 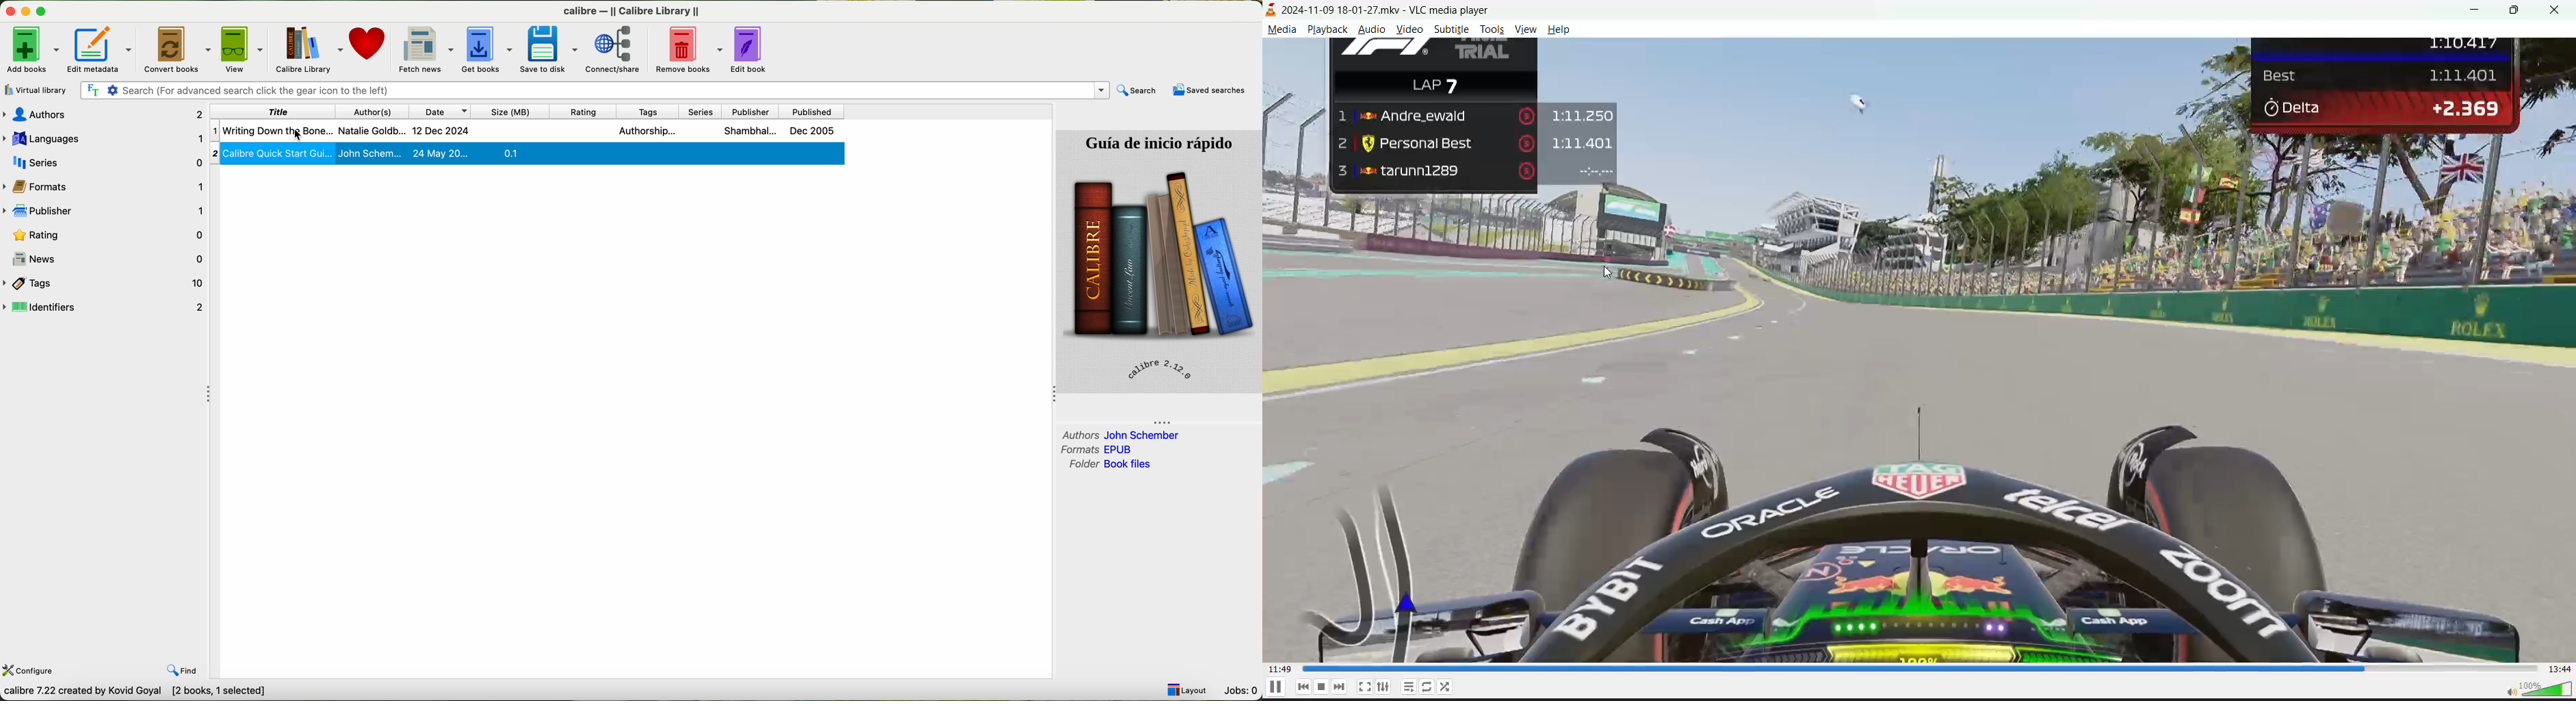 What do you see at coordinates (368, 43) in the screenshot?
I see `donate` at bounding box center [368, 43].